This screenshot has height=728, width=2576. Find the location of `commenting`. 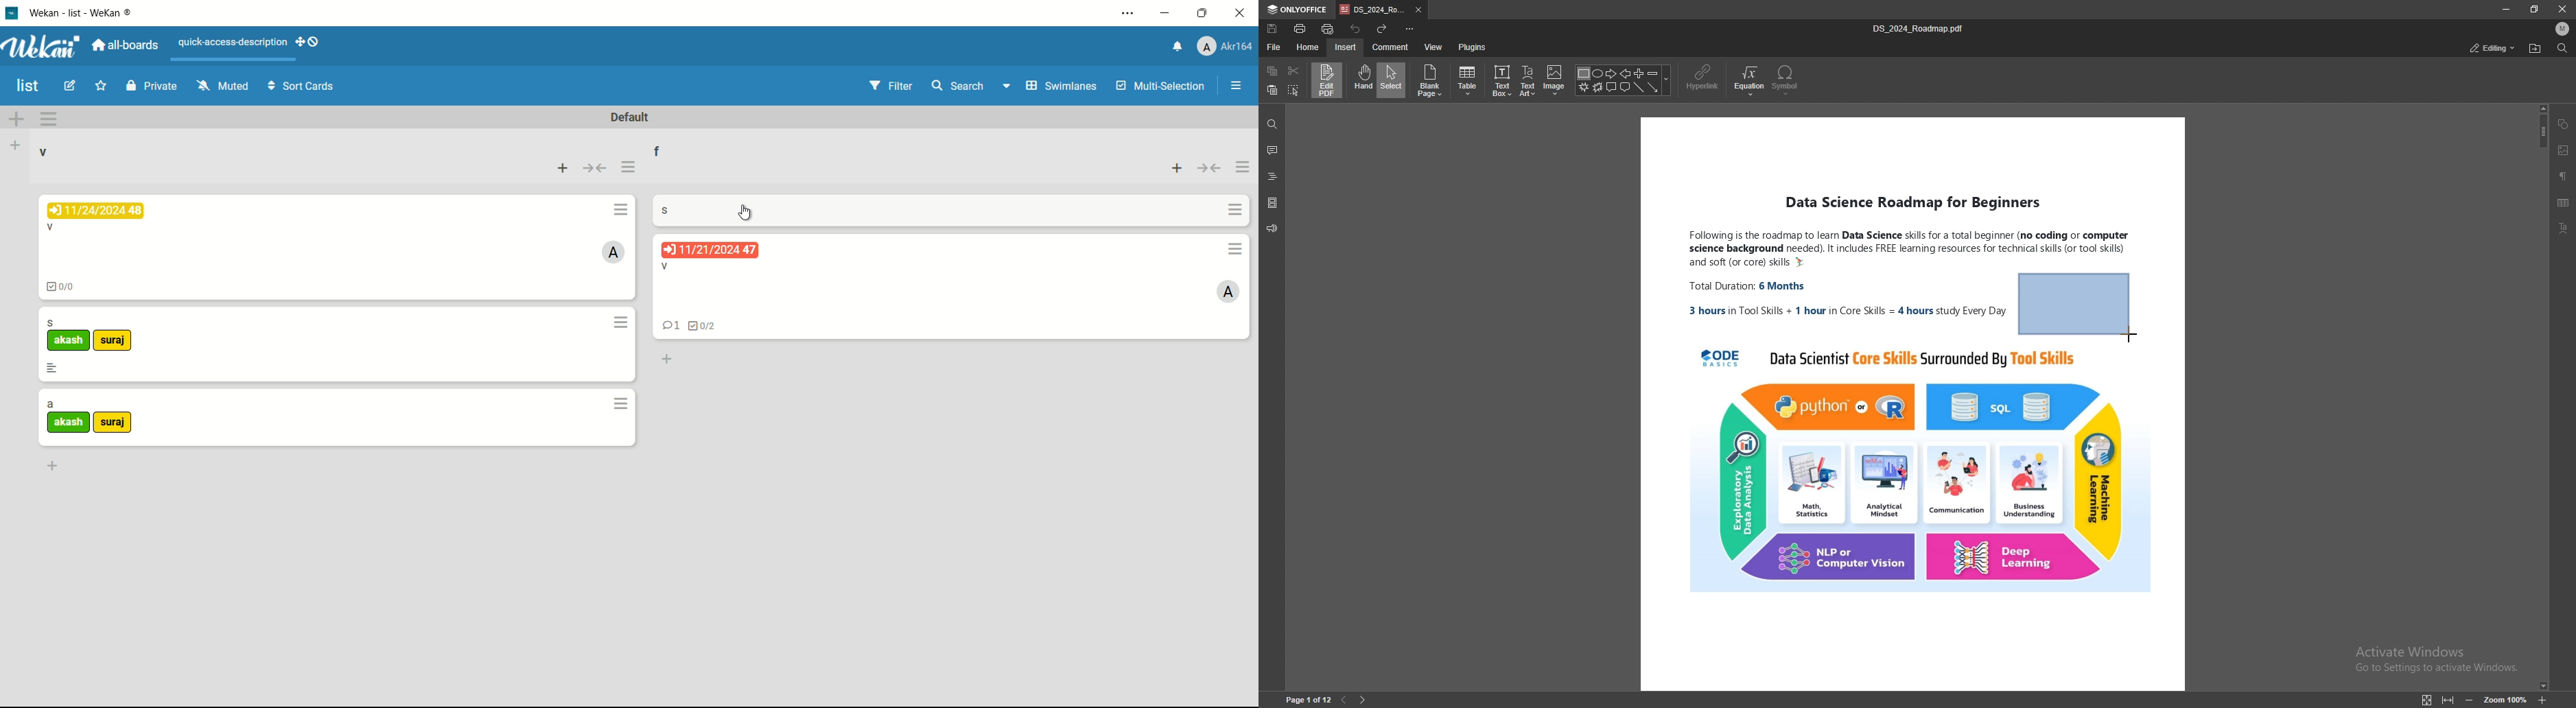

commenting is located at coordinates (2482, 47).